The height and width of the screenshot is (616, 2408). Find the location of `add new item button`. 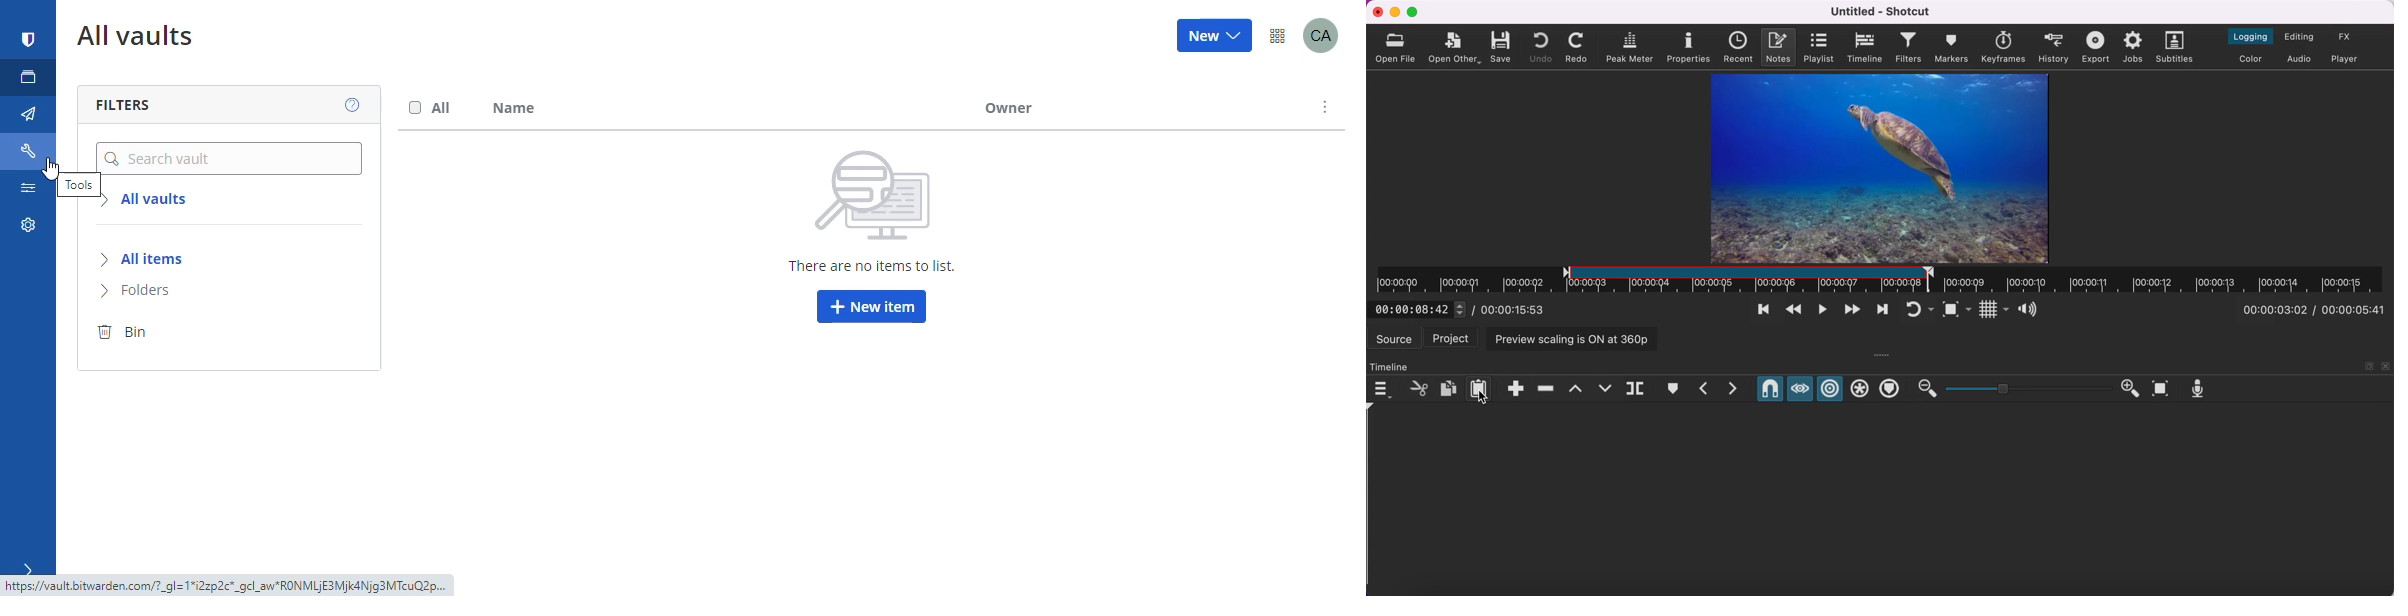

add new item button is located at coordinates (871, 308).